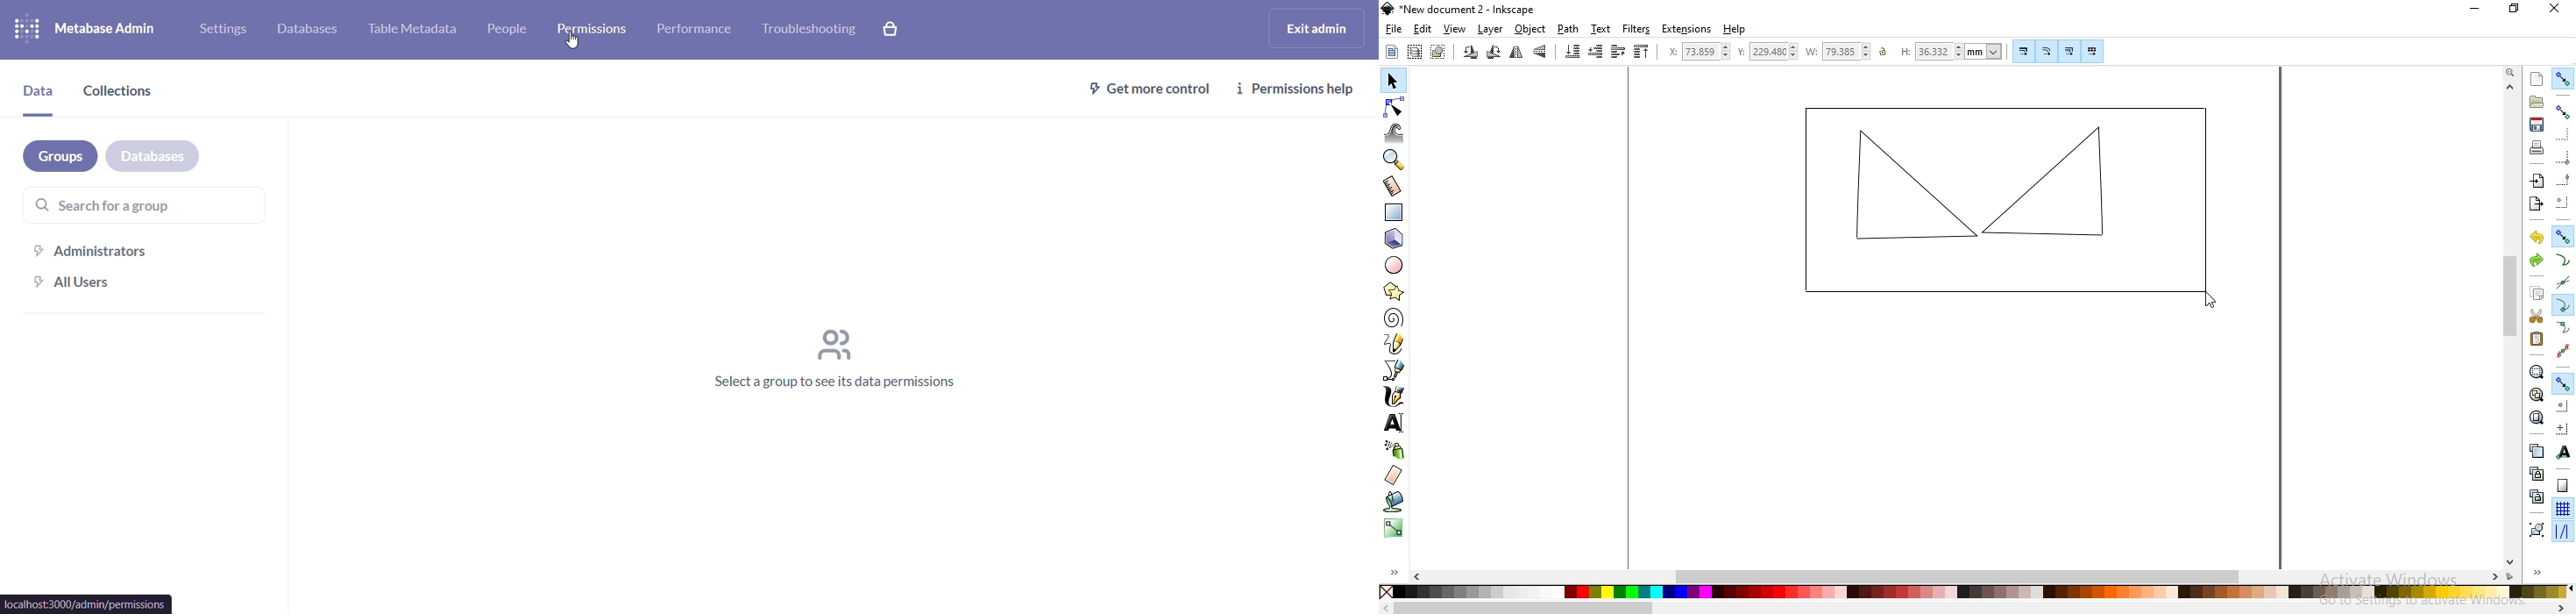 The height and width of the screenshot is (616, 2576). I want to click on create 3d object, so click(1394, 239).